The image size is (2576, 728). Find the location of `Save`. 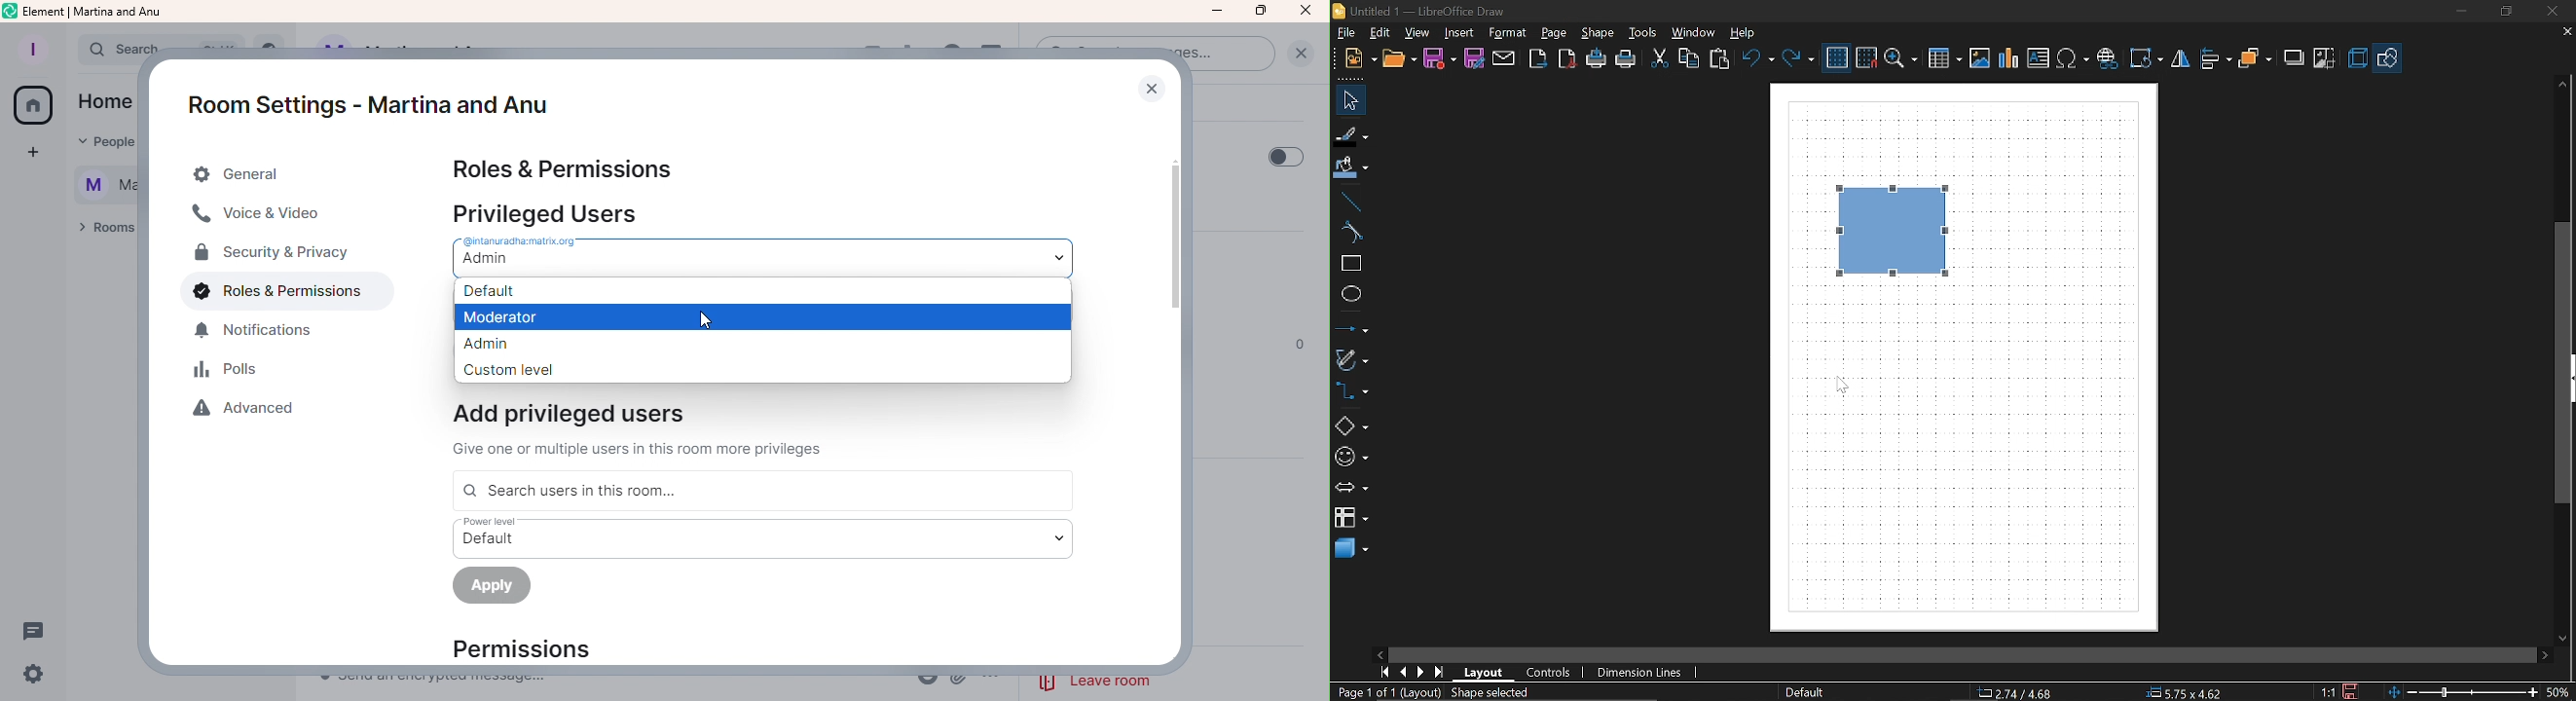

Save is located at coordinates (1440, 59).